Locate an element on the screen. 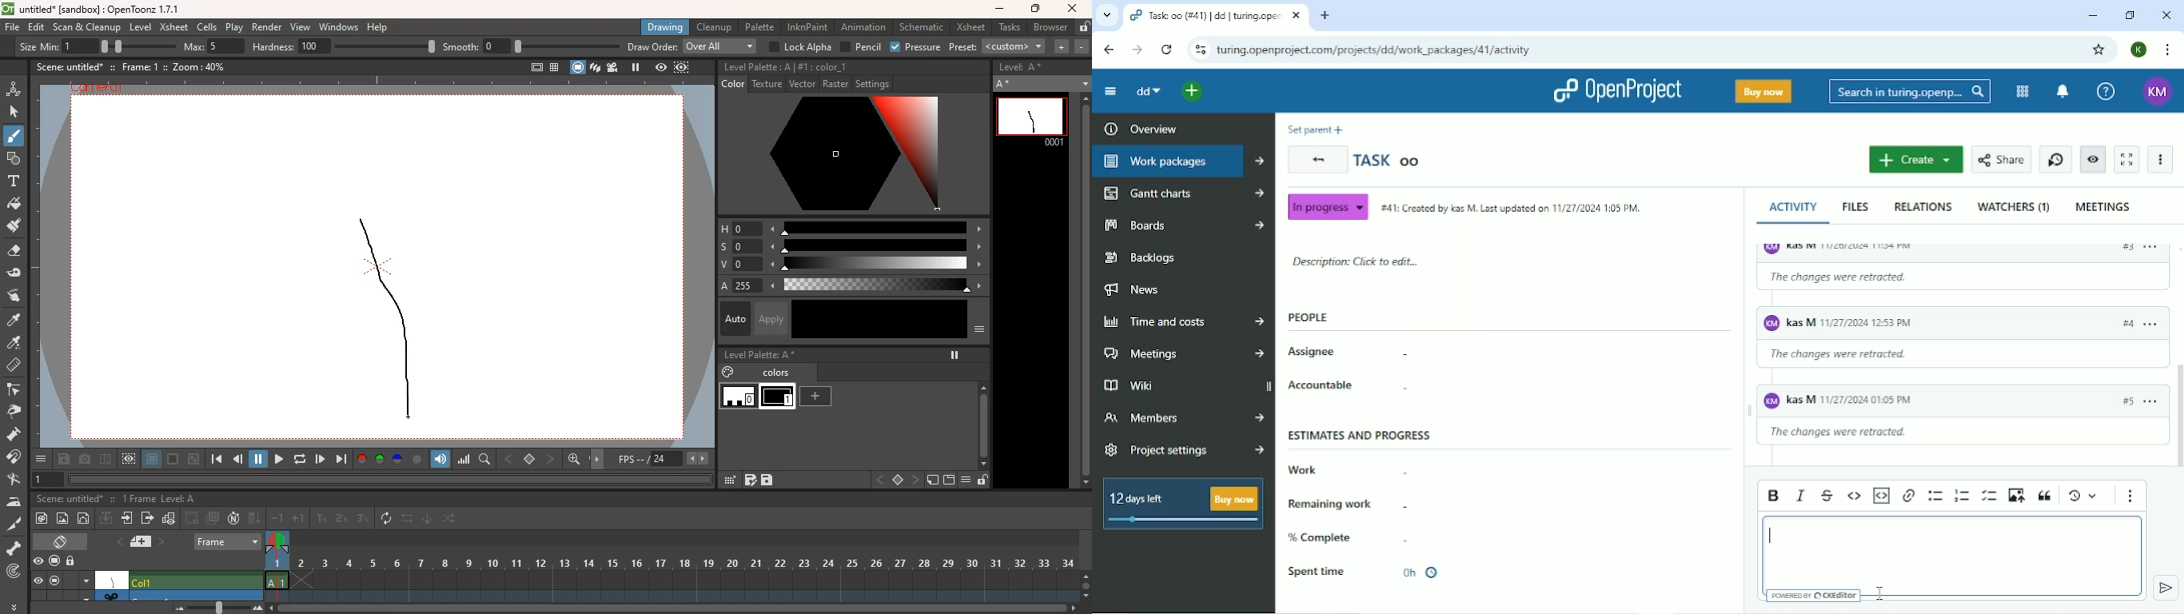  file is located at coordinates (12, 29).